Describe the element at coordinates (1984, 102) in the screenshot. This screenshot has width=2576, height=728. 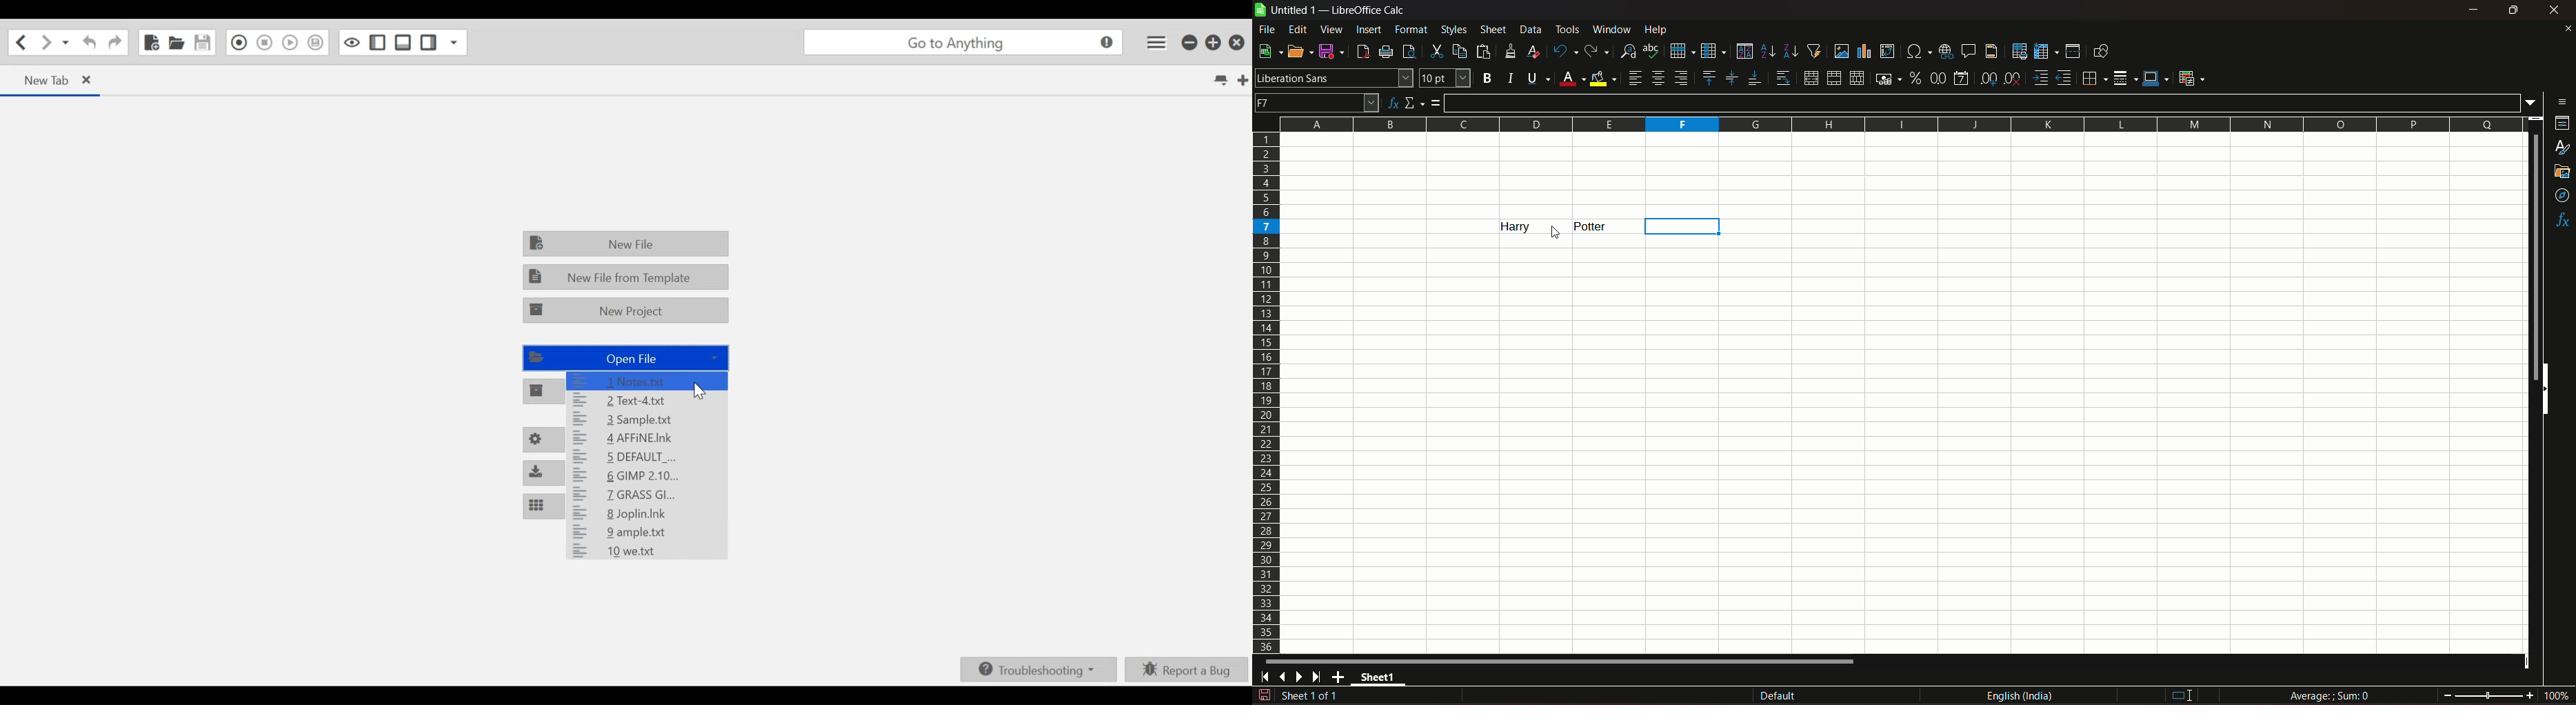
I see `input line` at that location.